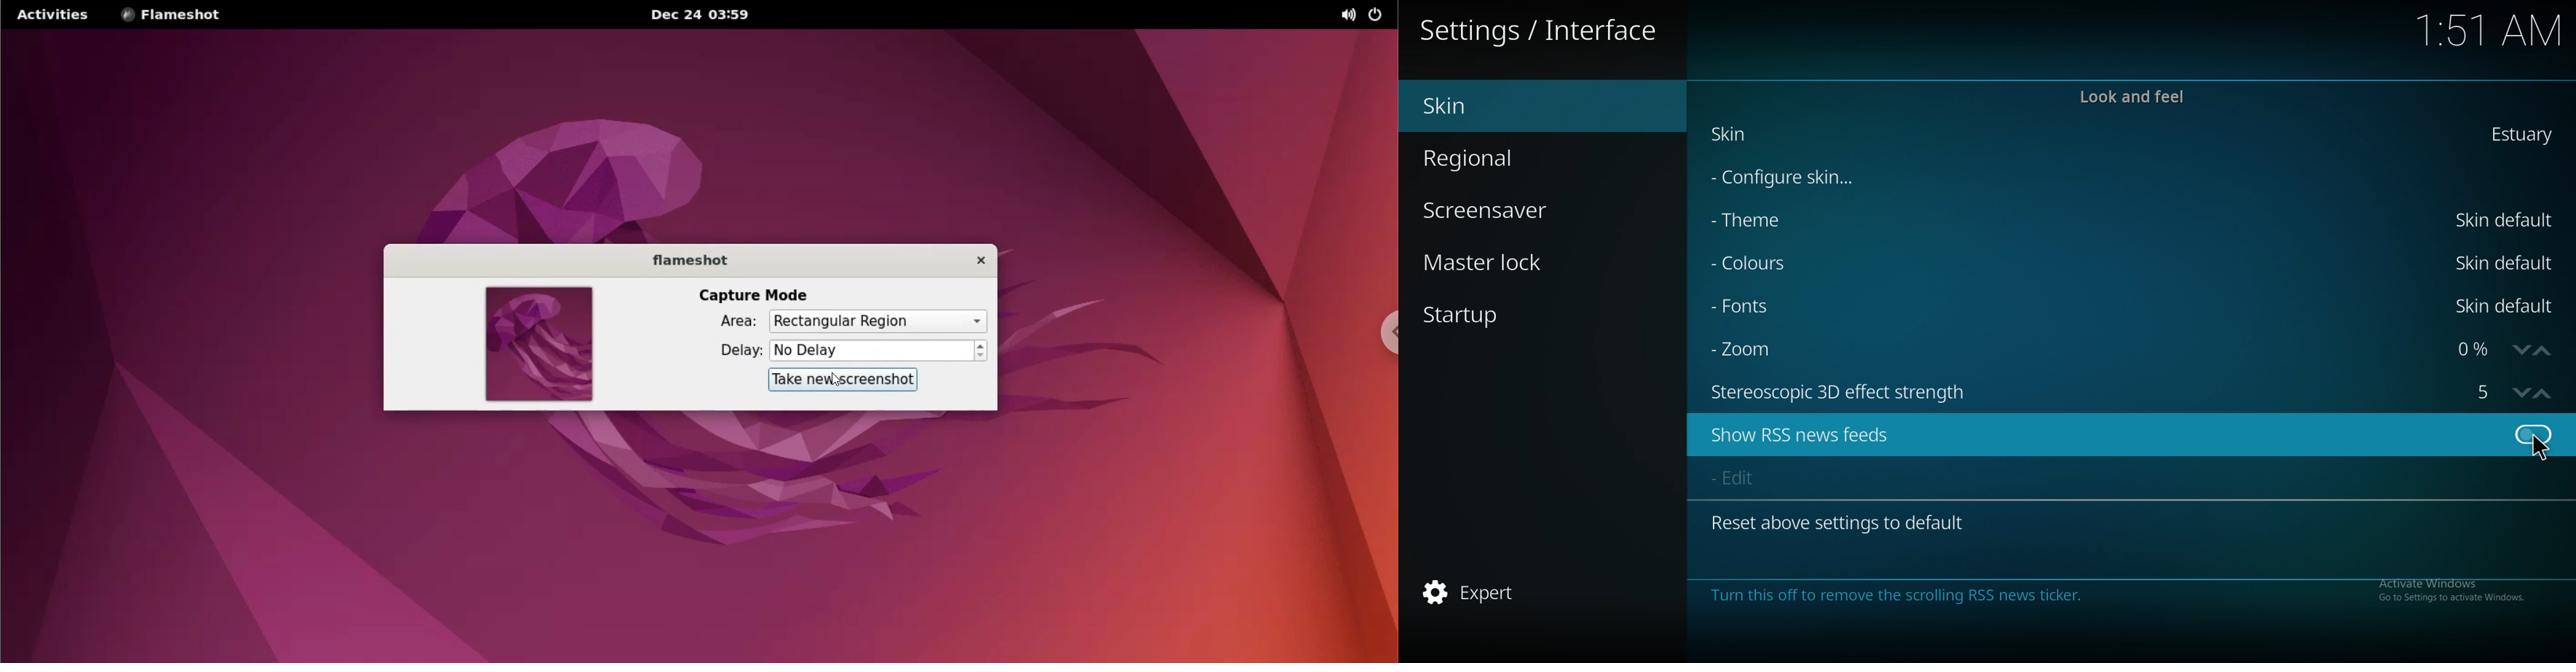  I want to click on reset to default, so click(1844, 522).